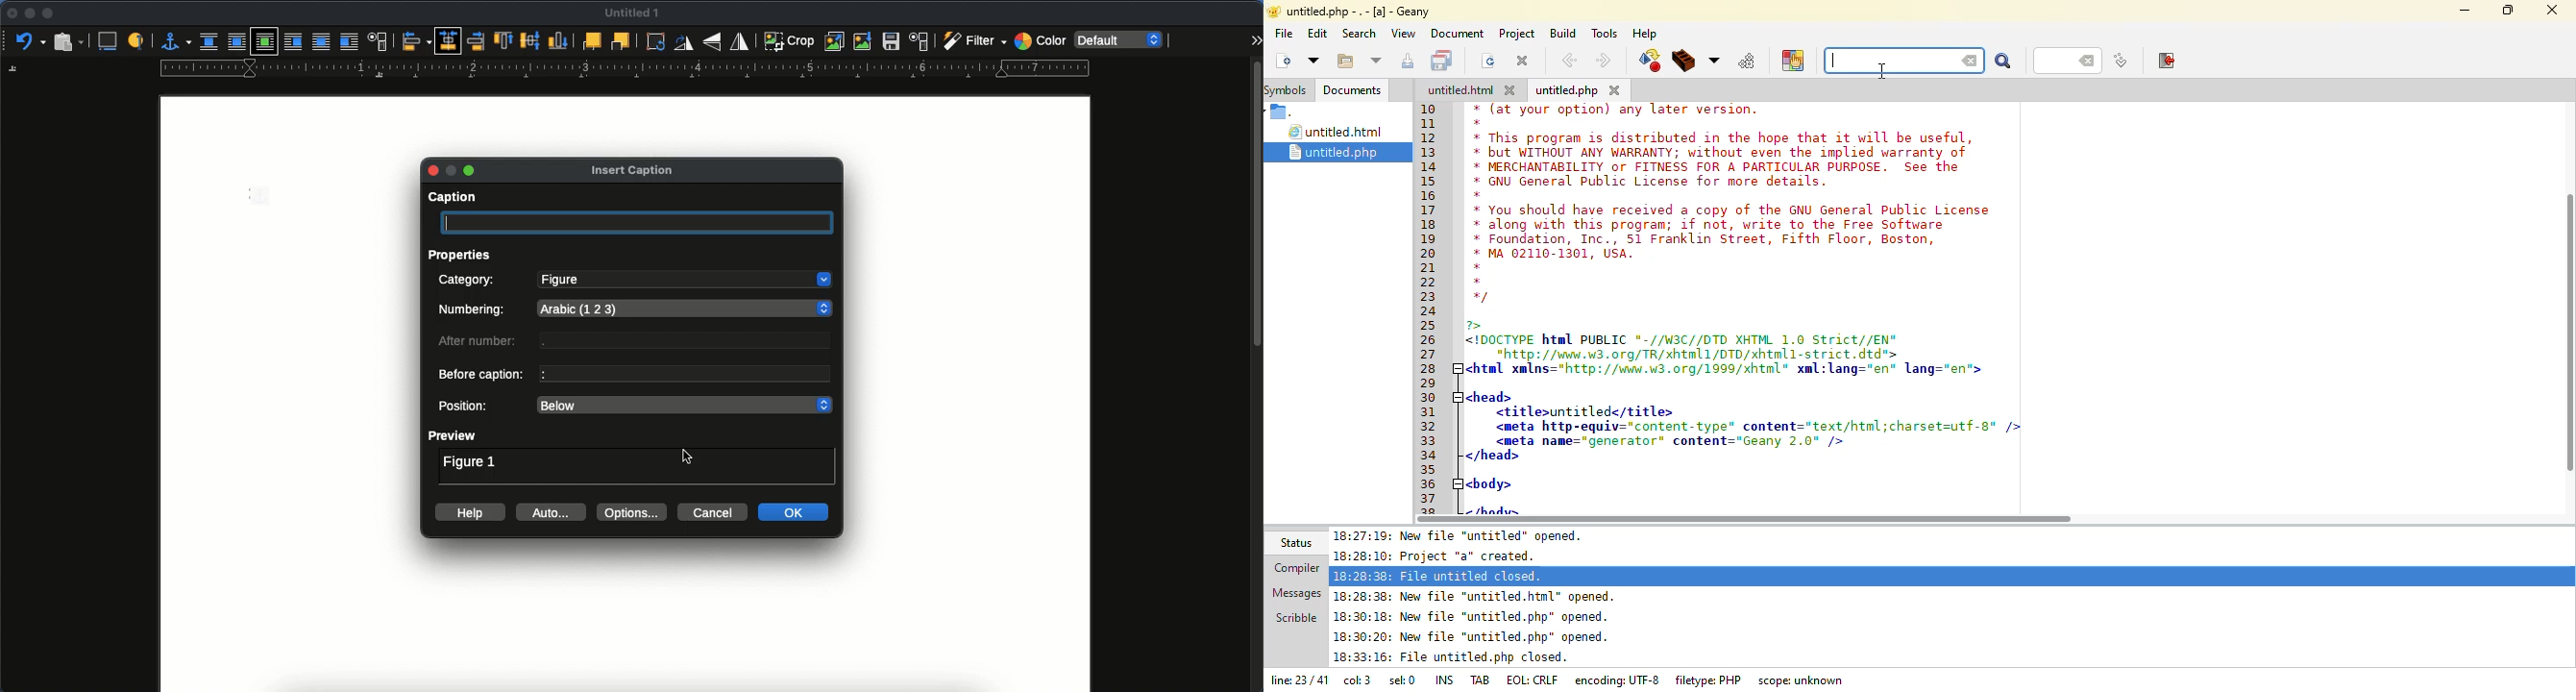 This screenshot has width=2576, height=700. Describe the element at coordinates (621, 41) in the screenshot. I see `back one` at that location.